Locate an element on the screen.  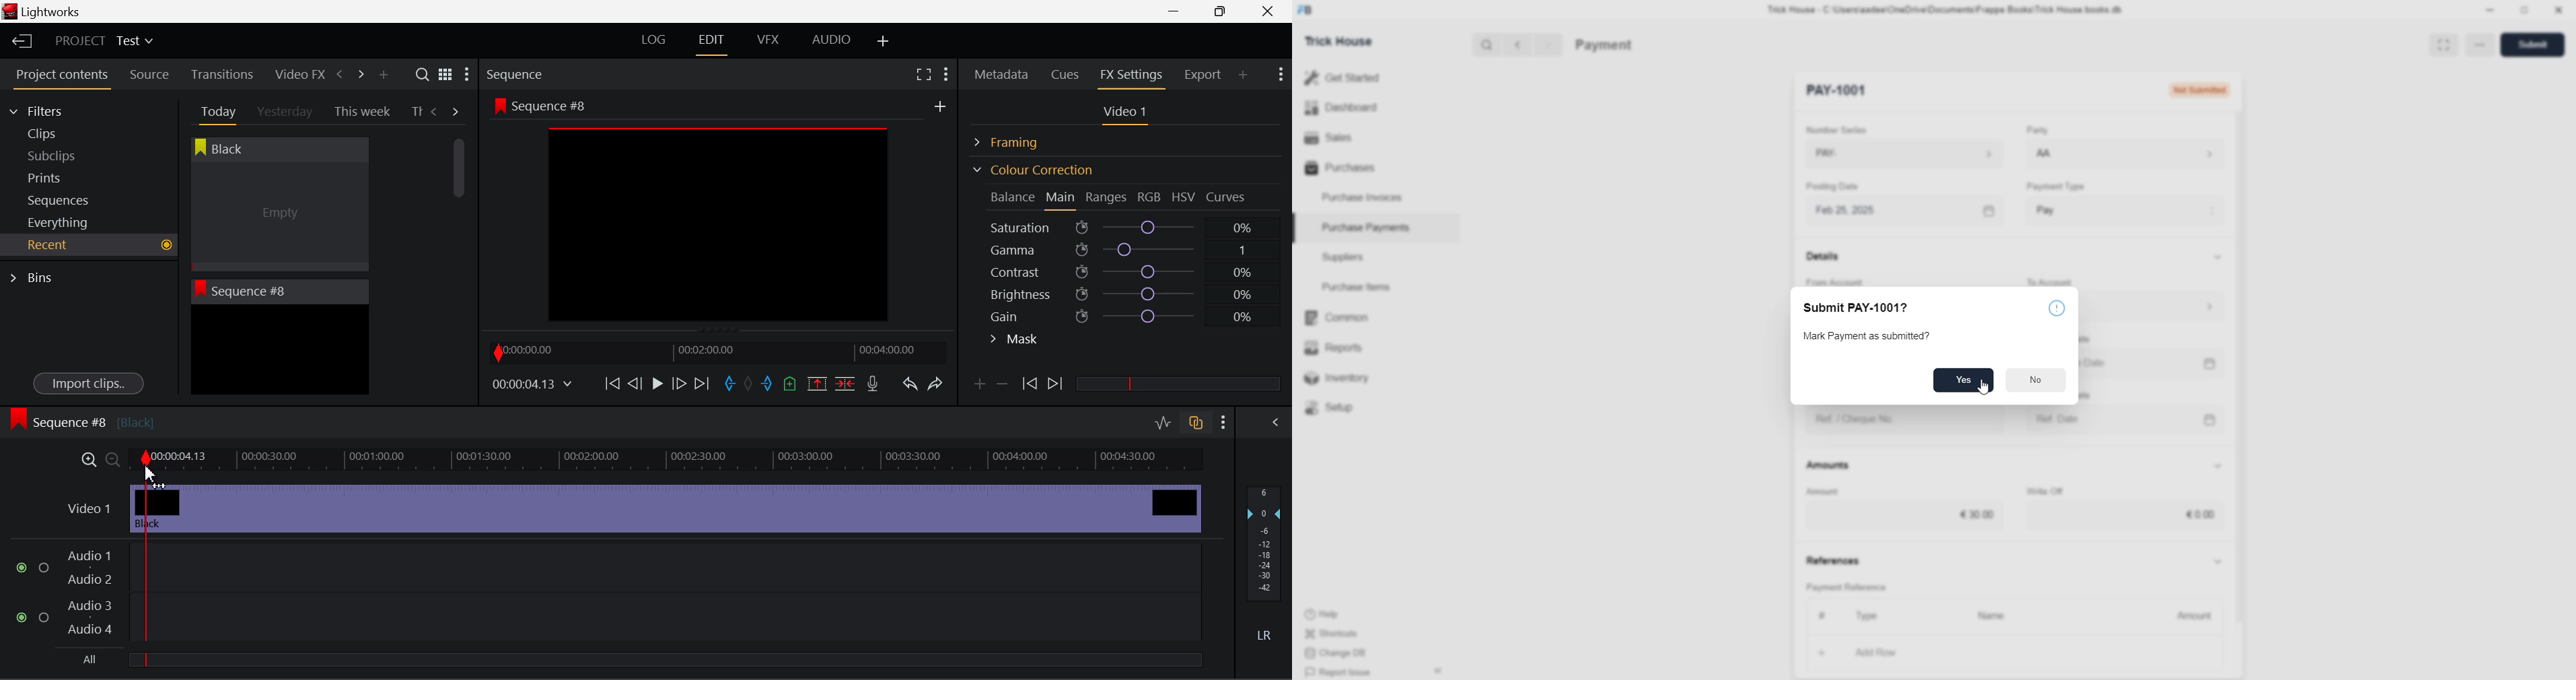
Feb 25,2025 is located at coordinates (1859, 210).